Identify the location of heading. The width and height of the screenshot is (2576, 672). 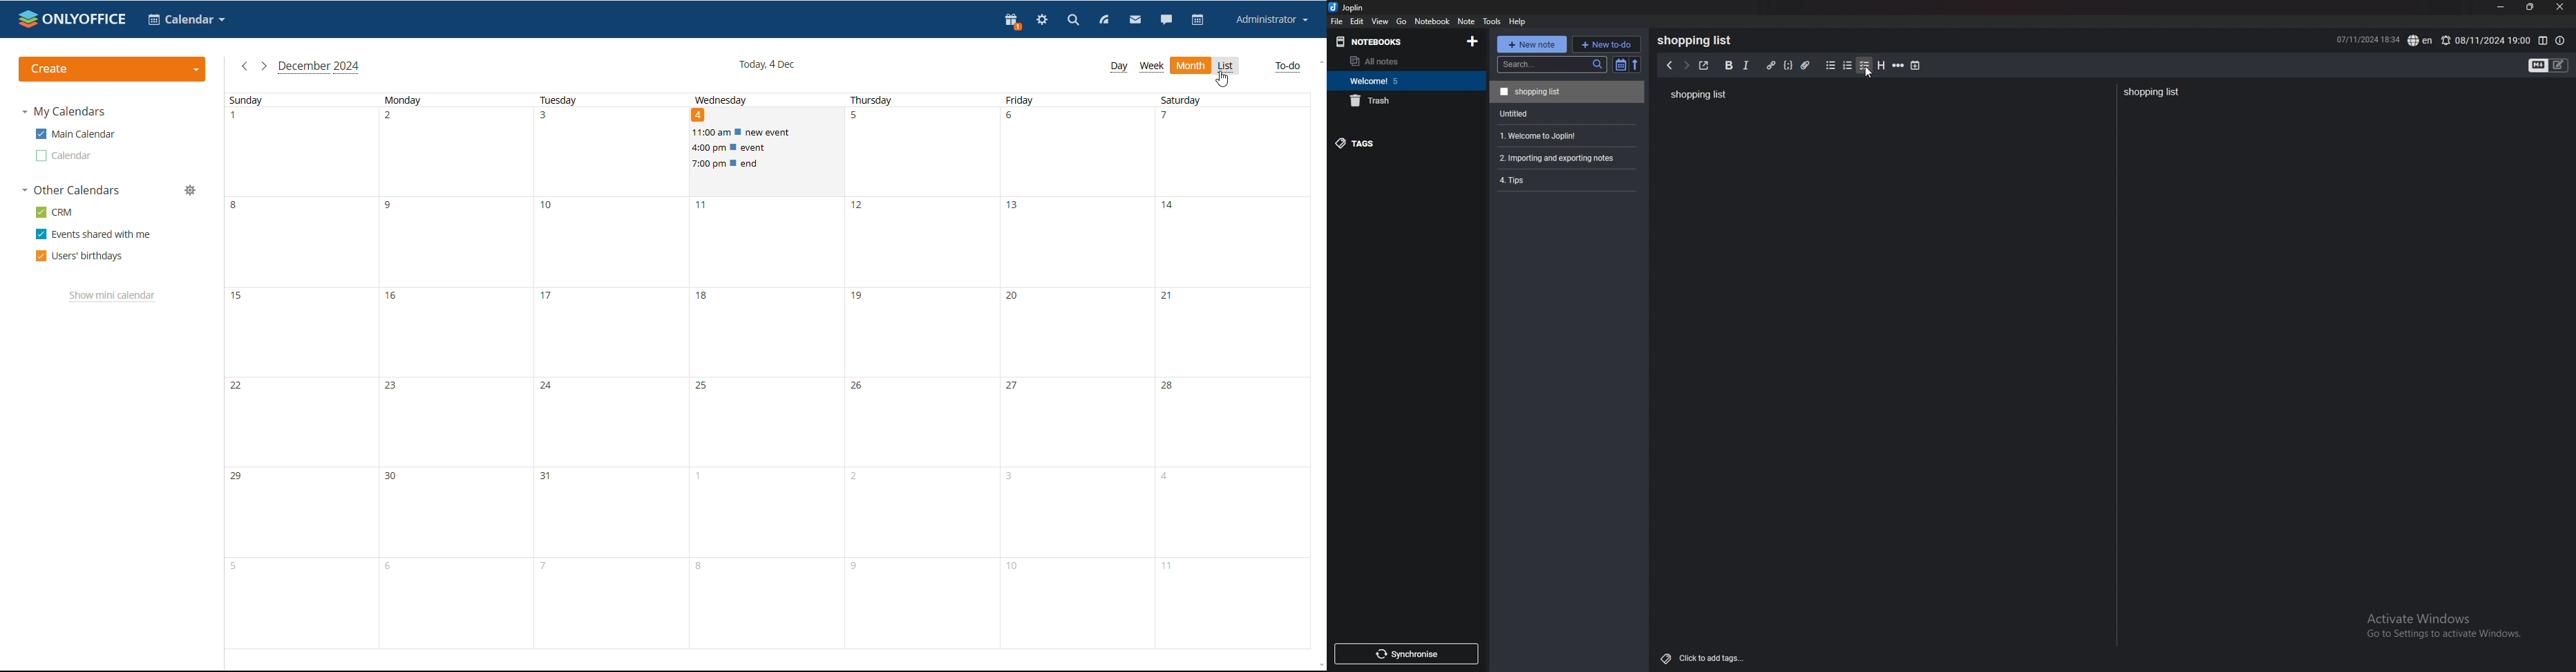
(1882, 66).